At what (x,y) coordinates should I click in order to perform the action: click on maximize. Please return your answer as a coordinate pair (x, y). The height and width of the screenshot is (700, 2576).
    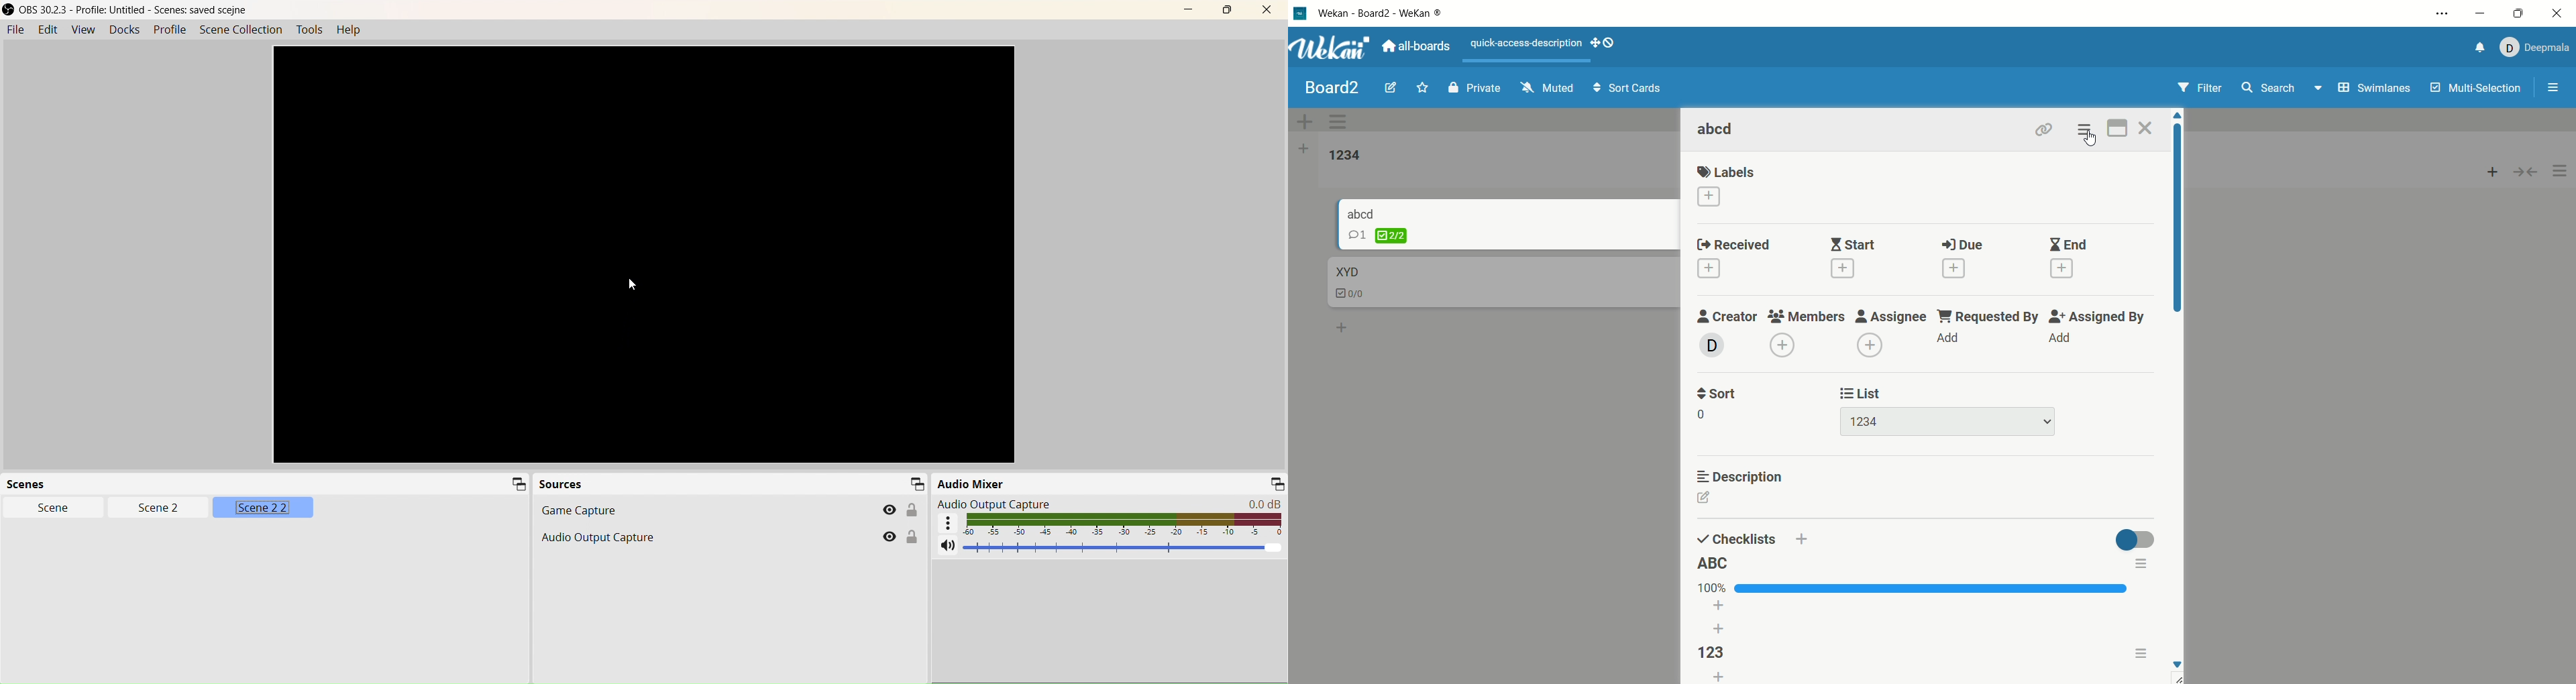
    Looking at the image, I should click on (2118, 127).